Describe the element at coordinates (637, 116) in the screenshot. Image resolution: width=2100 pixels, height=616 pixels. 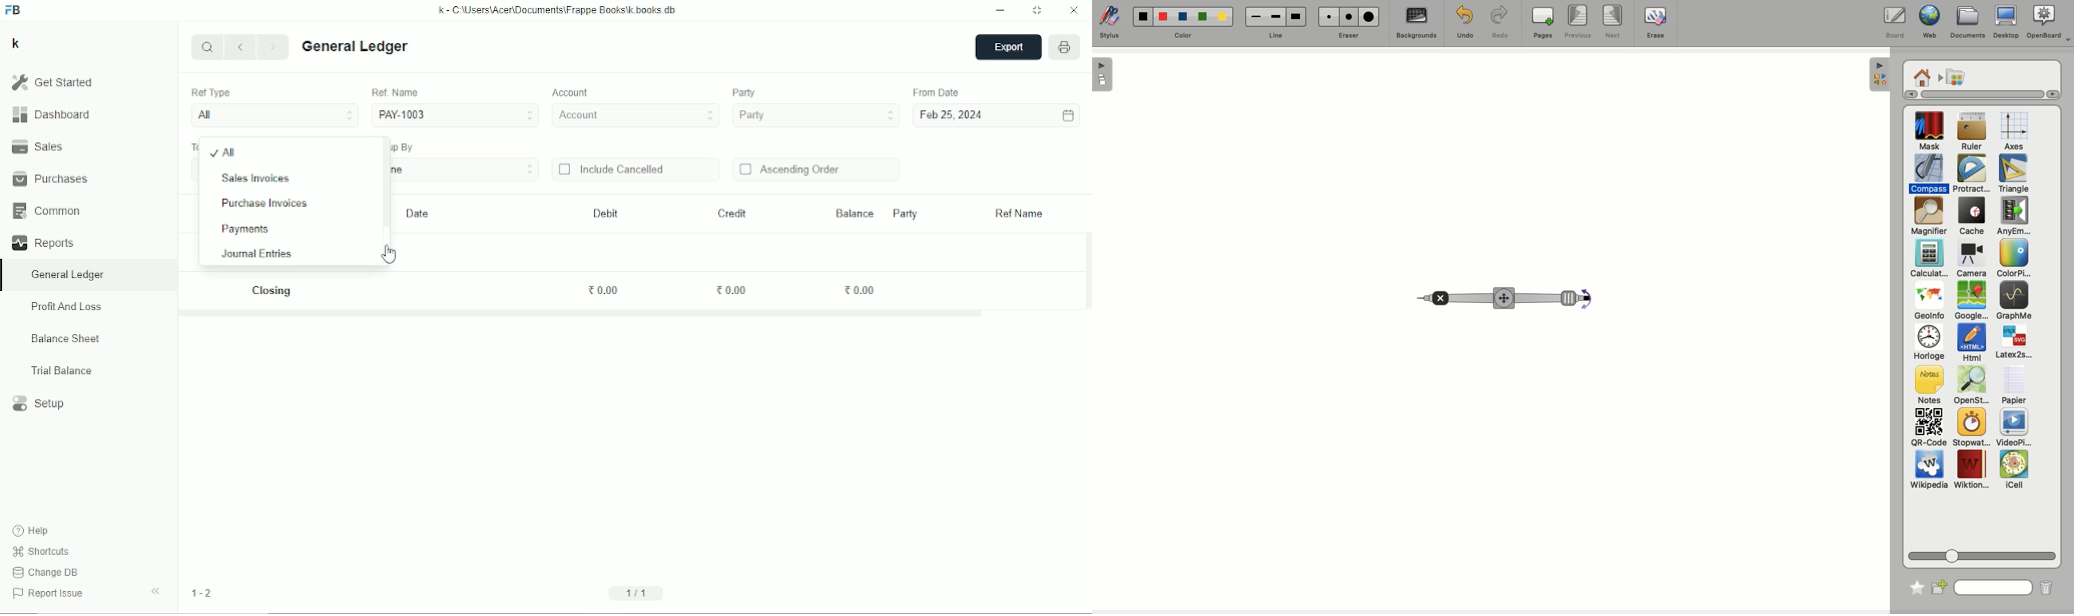
I see `Account` at that location.